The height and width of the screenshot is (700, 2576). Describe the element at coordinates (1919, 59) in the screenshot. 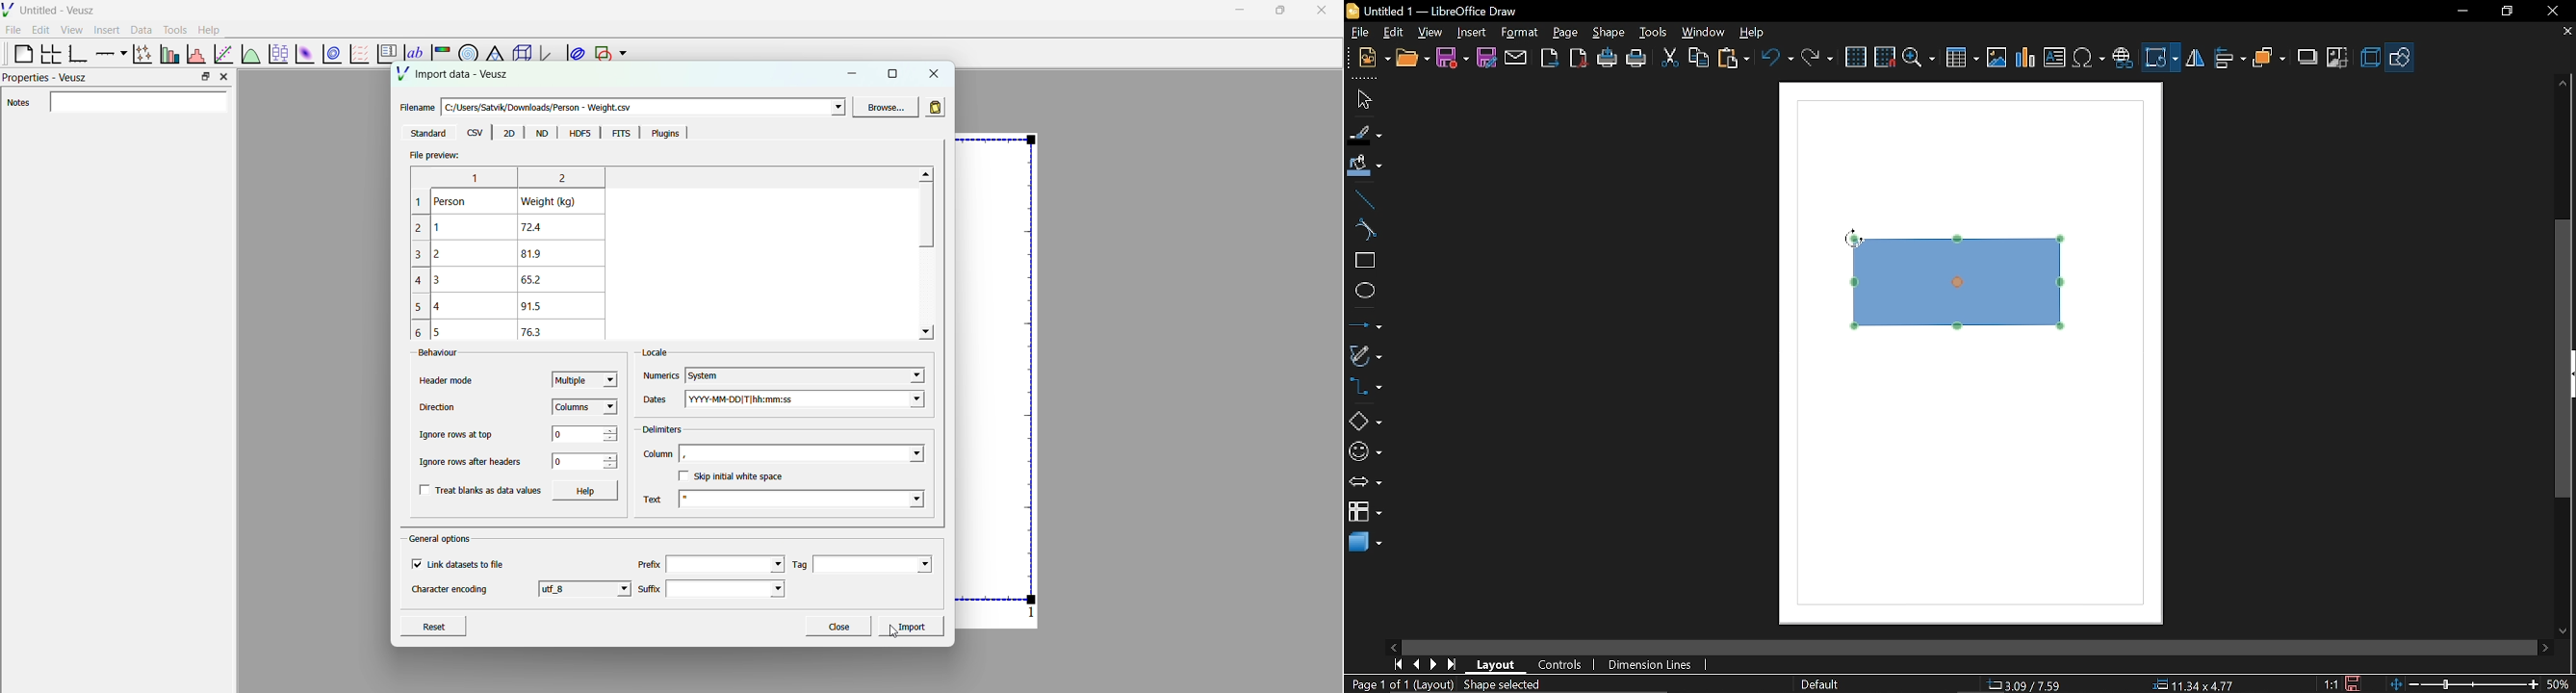

I see `Zoom` at that location.